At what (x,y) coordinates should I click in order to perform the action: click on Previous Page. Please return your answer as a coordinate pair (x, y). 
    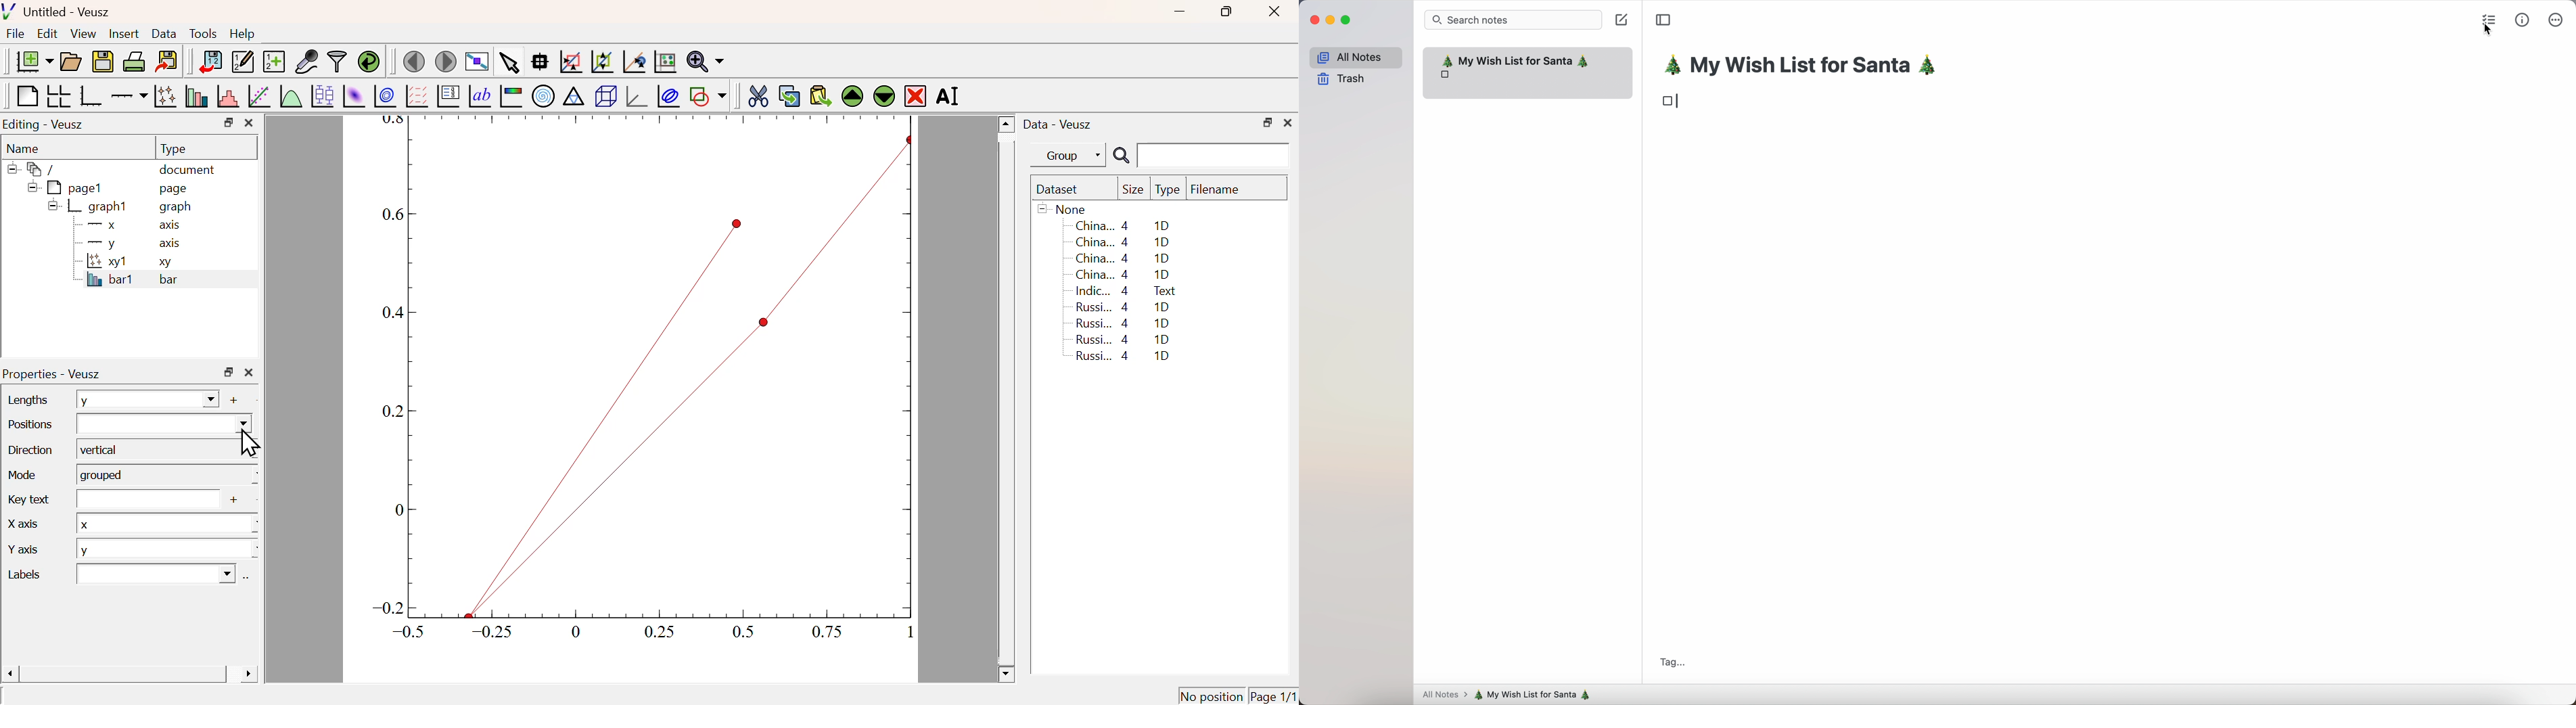
    Looking at the image, I should click on (415, 62).